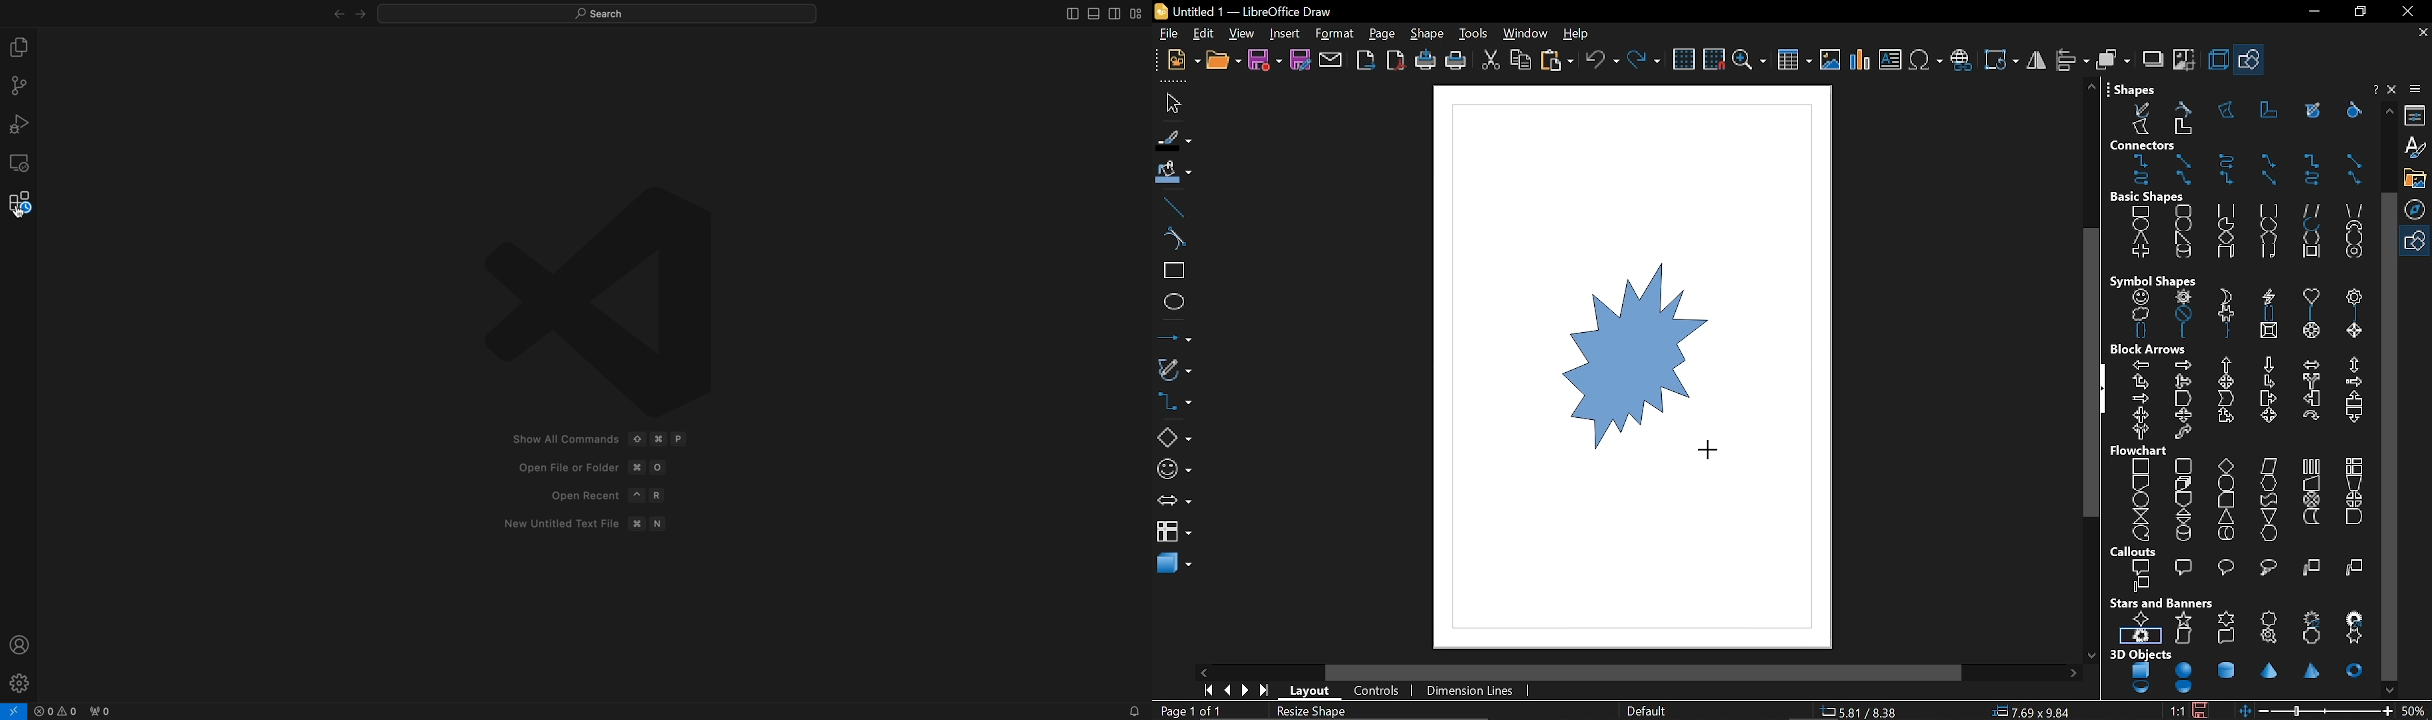 This screenshot has height=728, width=2436. What do you see at coordinates (1169, 35) in the screenshot?
I see `File` at bounding box center [1169, 35].